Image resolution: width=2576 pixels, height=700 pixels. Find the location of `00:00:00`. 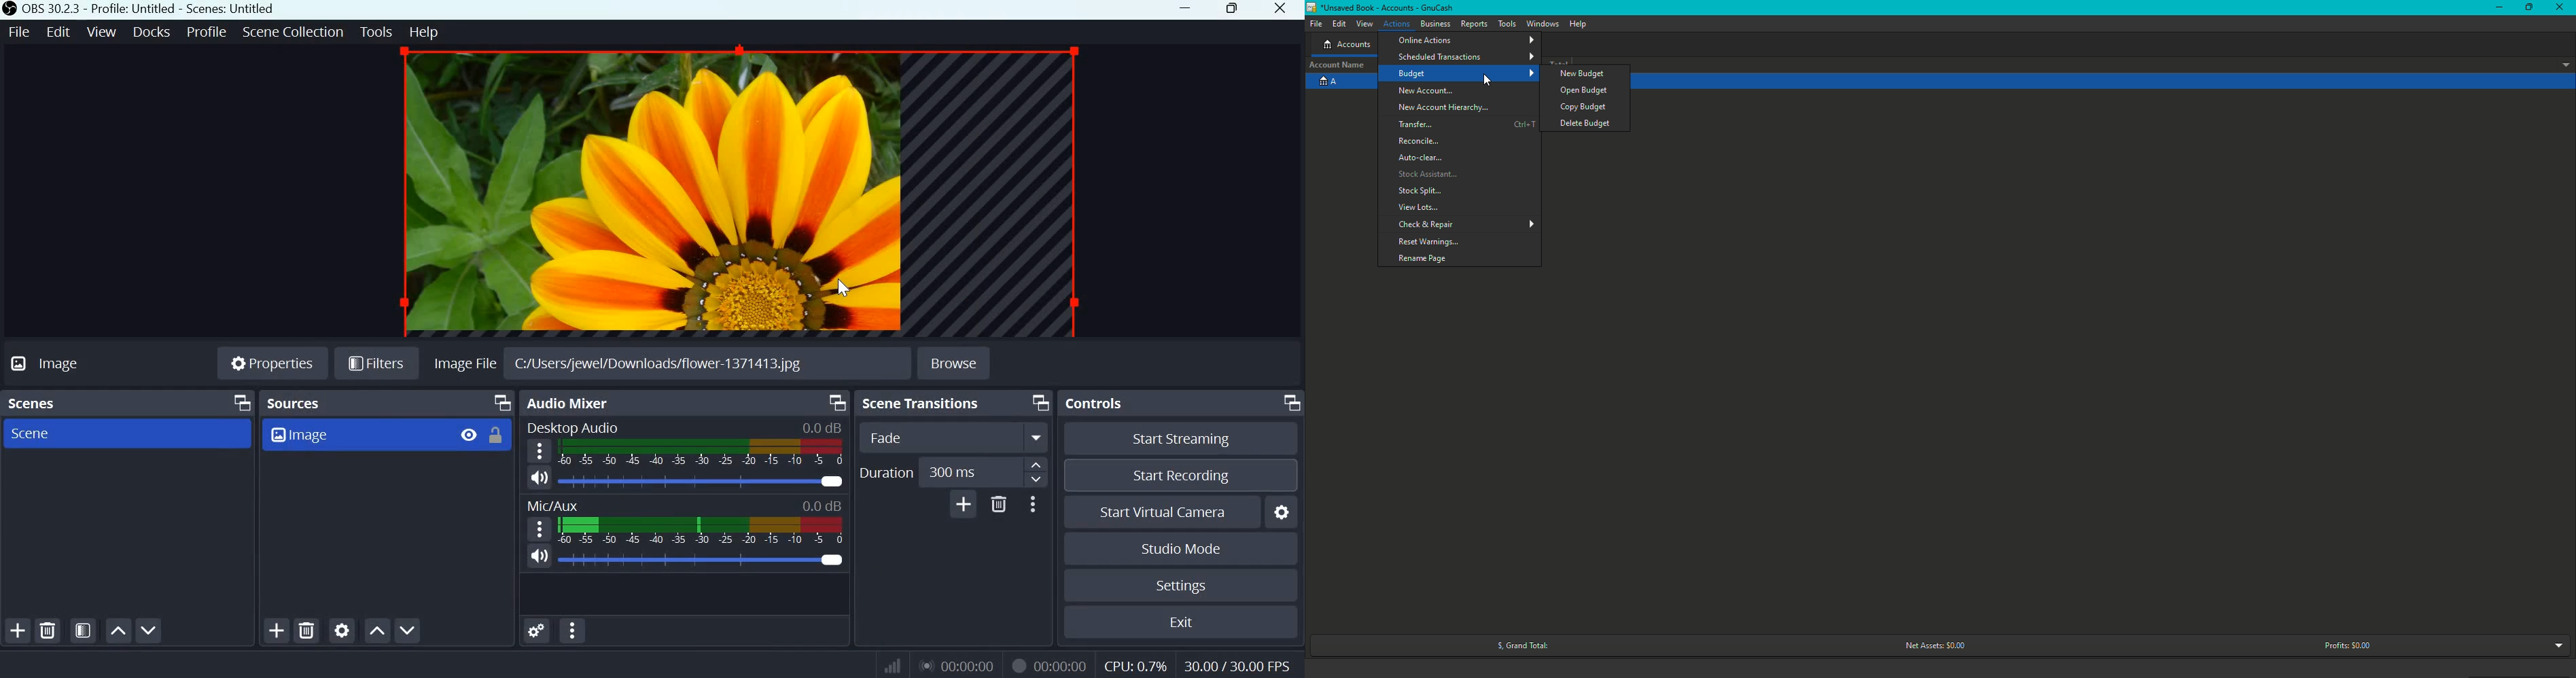

00:00:00 is located at coordinates (1062, 666).